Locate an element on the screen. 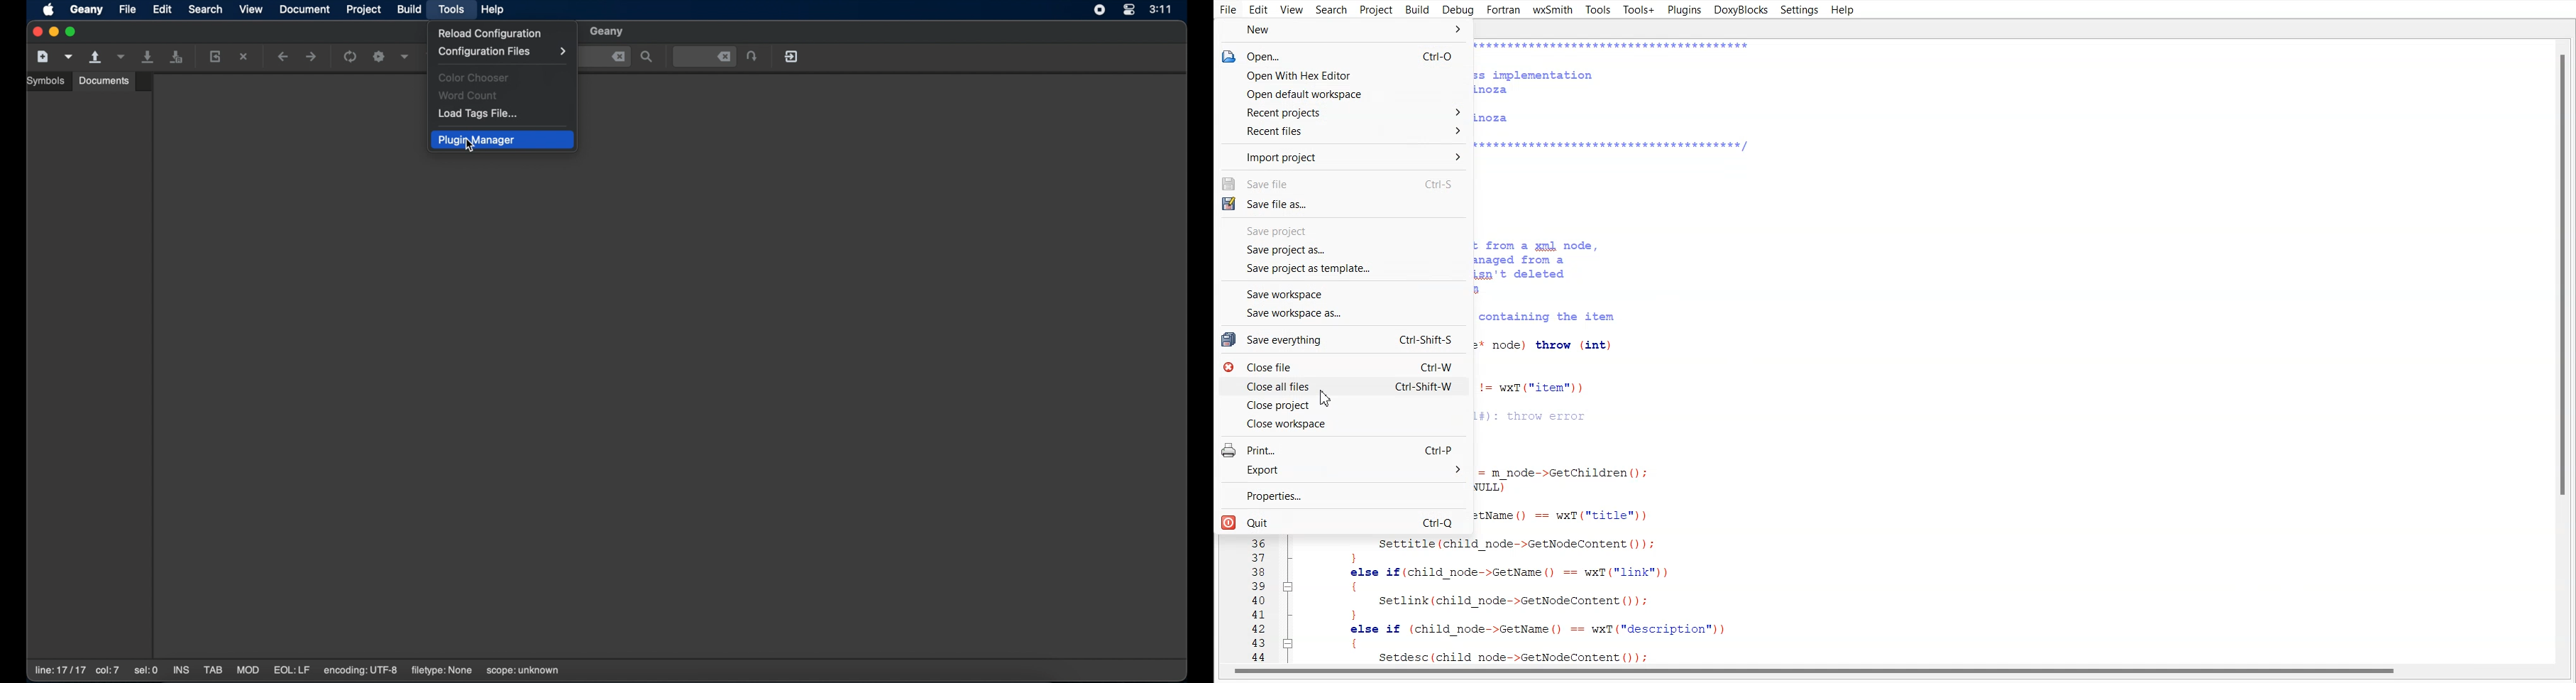 The width and height of the screenshot is (2576, 700). Fortran is located at coordinates (1504, 10).